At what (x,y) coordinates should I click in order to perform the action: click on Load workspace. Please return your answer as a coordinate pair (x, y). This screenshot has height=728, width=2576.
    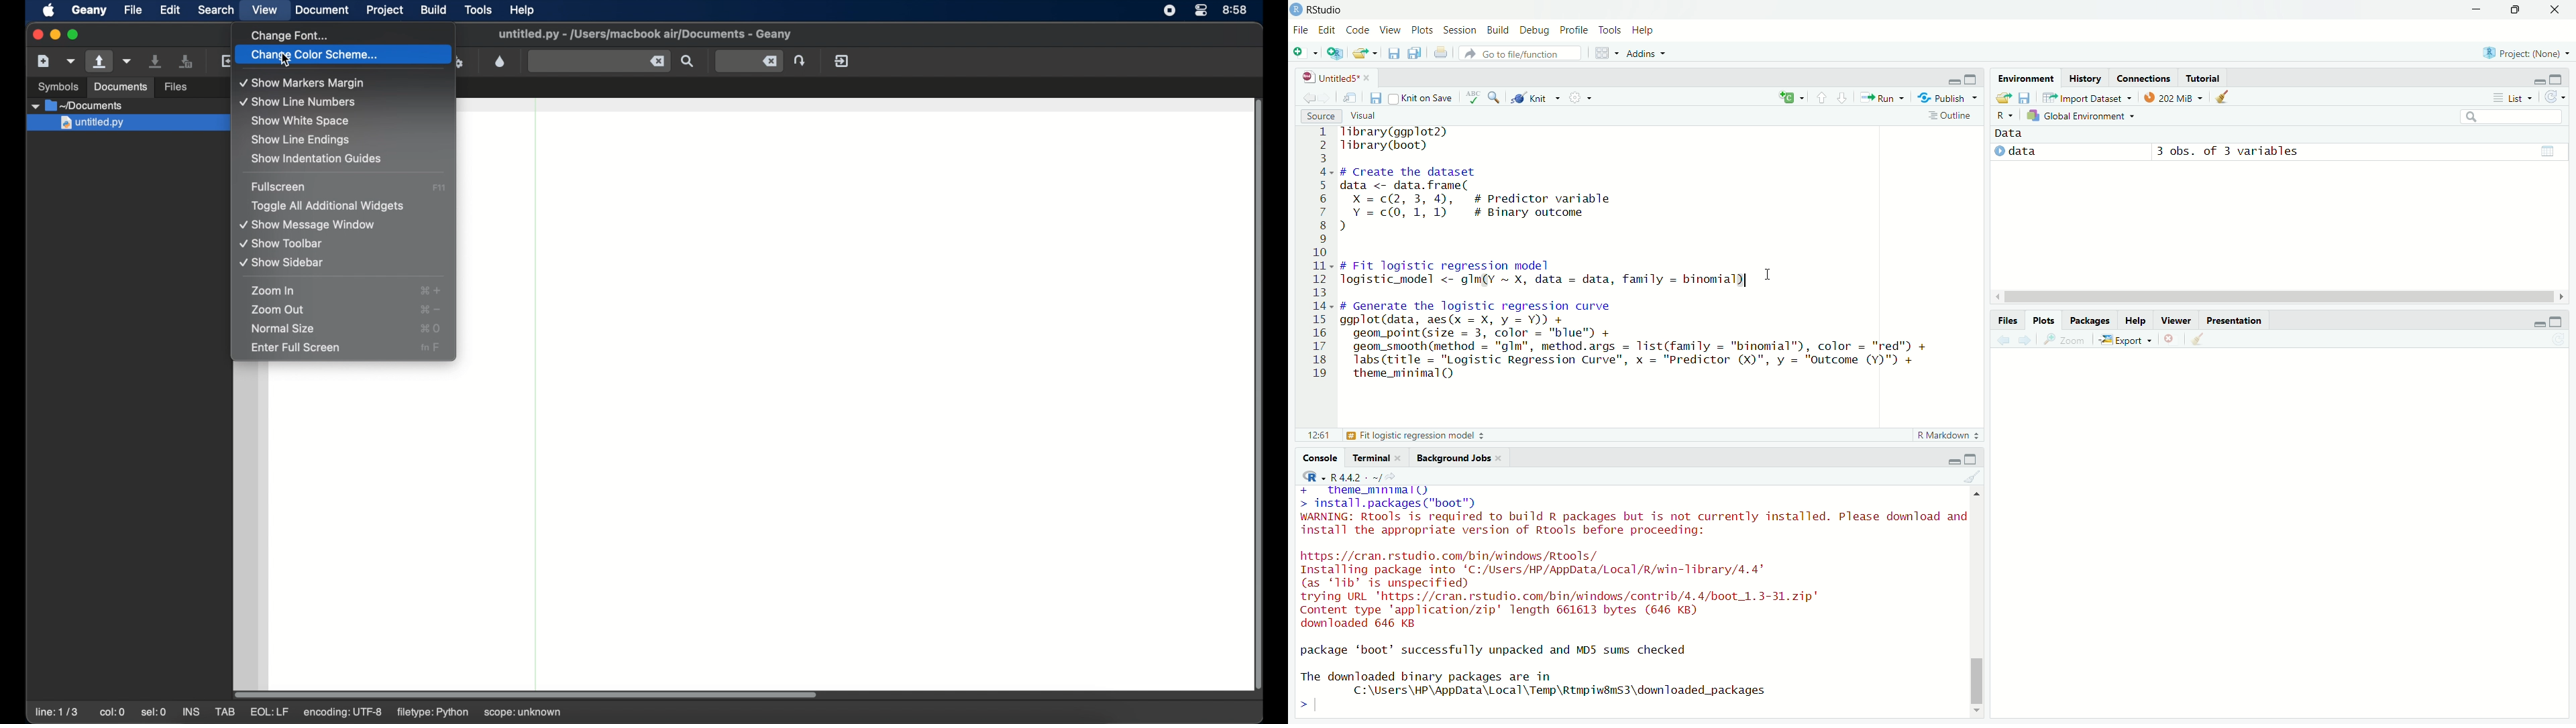
    Looking at the image, I should click on (2002, 98).